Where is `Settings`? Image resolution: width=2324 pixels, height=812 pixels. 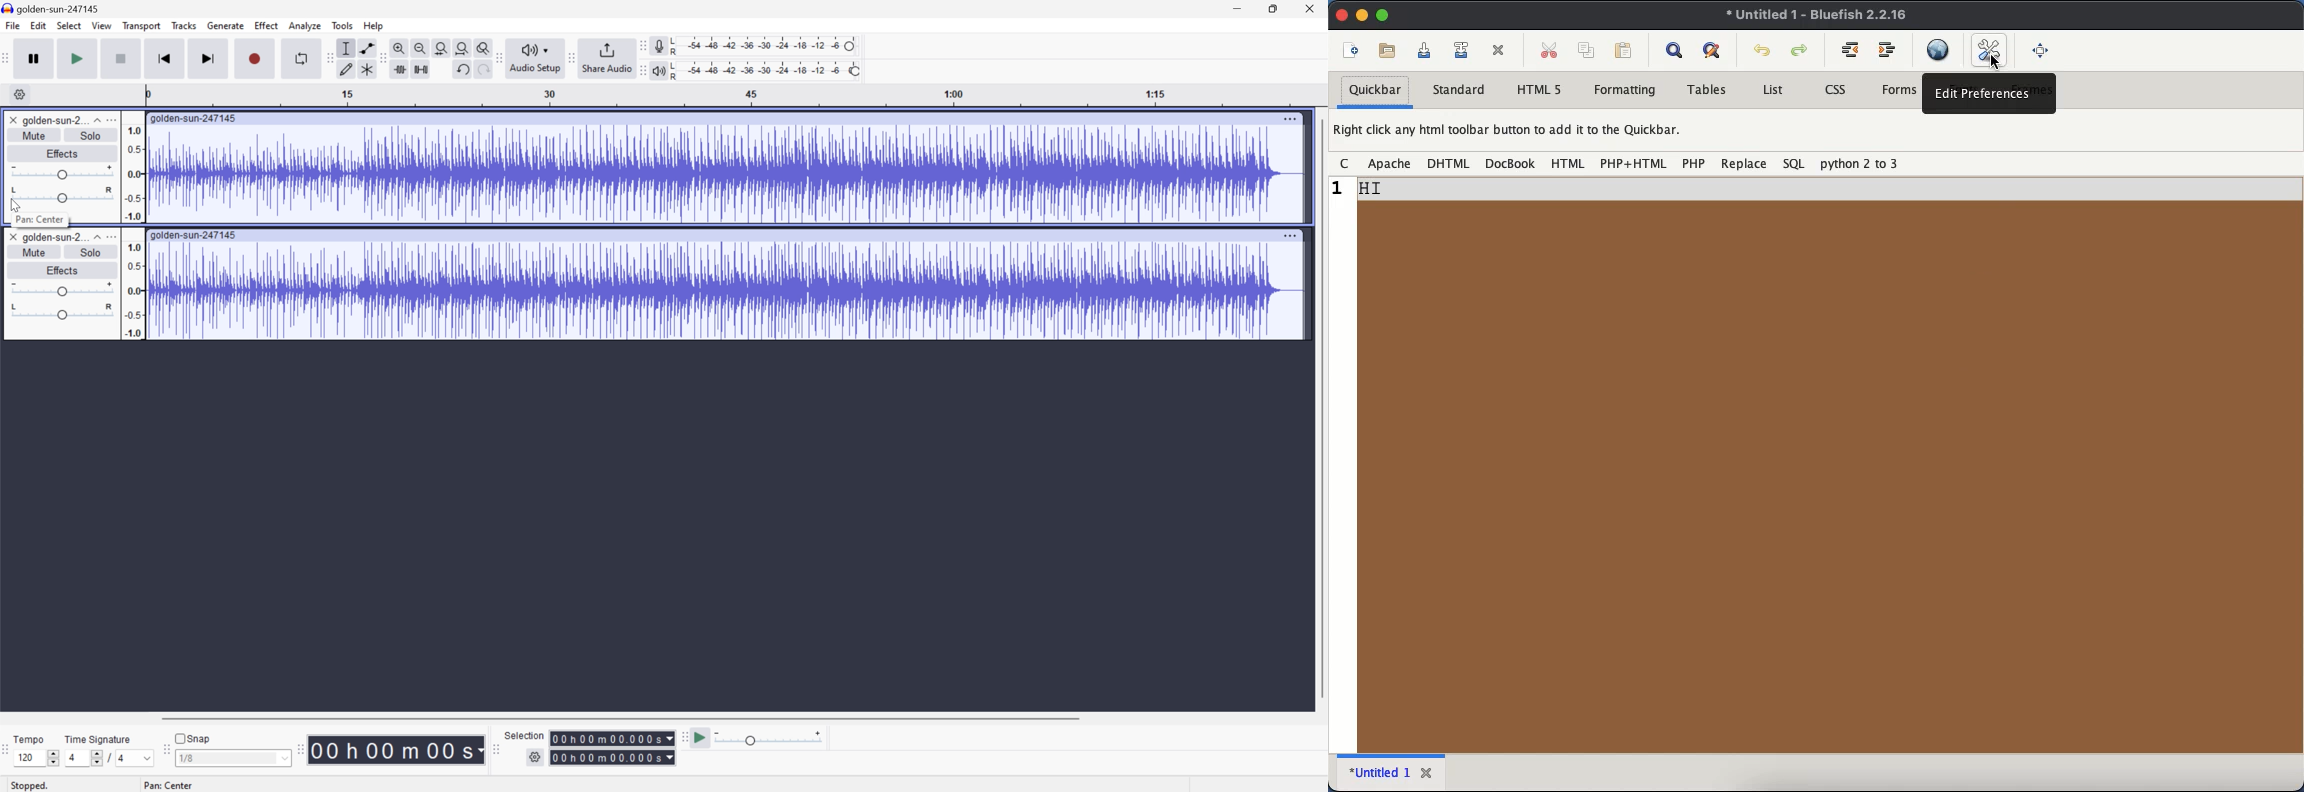
Settings is located at coordinates (17, 94).